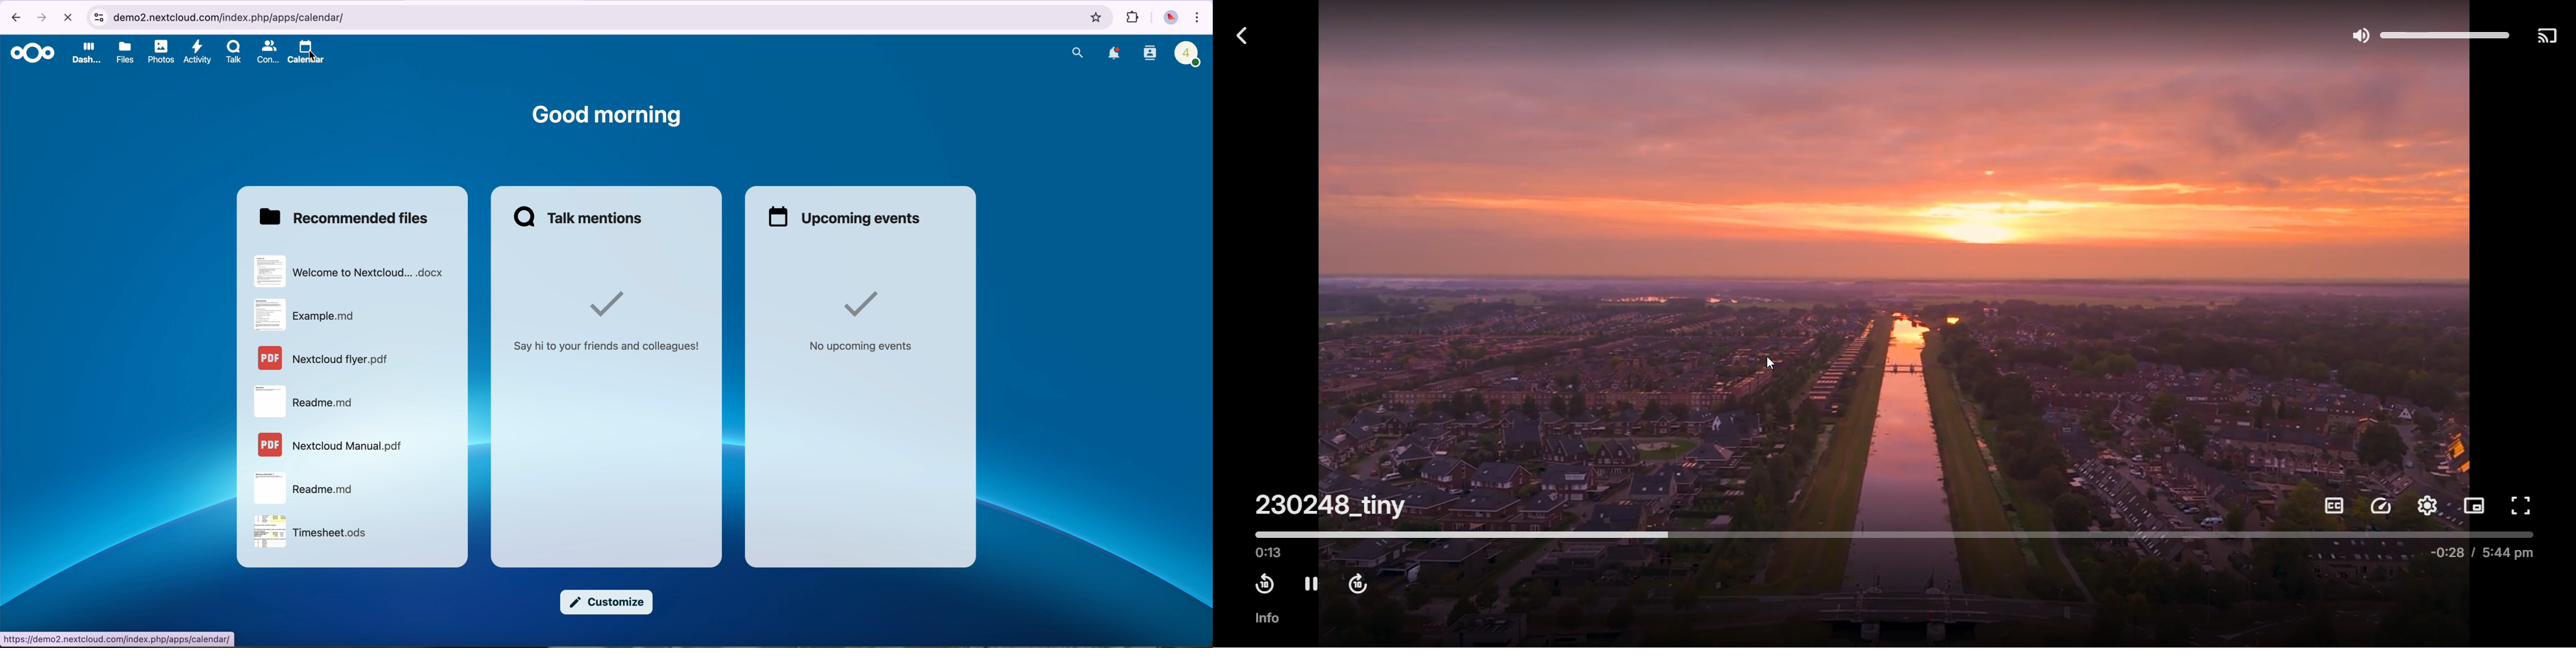 The height and width of the screenshot is (672, 2576). Describe the element at coordinates (1900, 271) in the screenshot. I see `video` at that location.